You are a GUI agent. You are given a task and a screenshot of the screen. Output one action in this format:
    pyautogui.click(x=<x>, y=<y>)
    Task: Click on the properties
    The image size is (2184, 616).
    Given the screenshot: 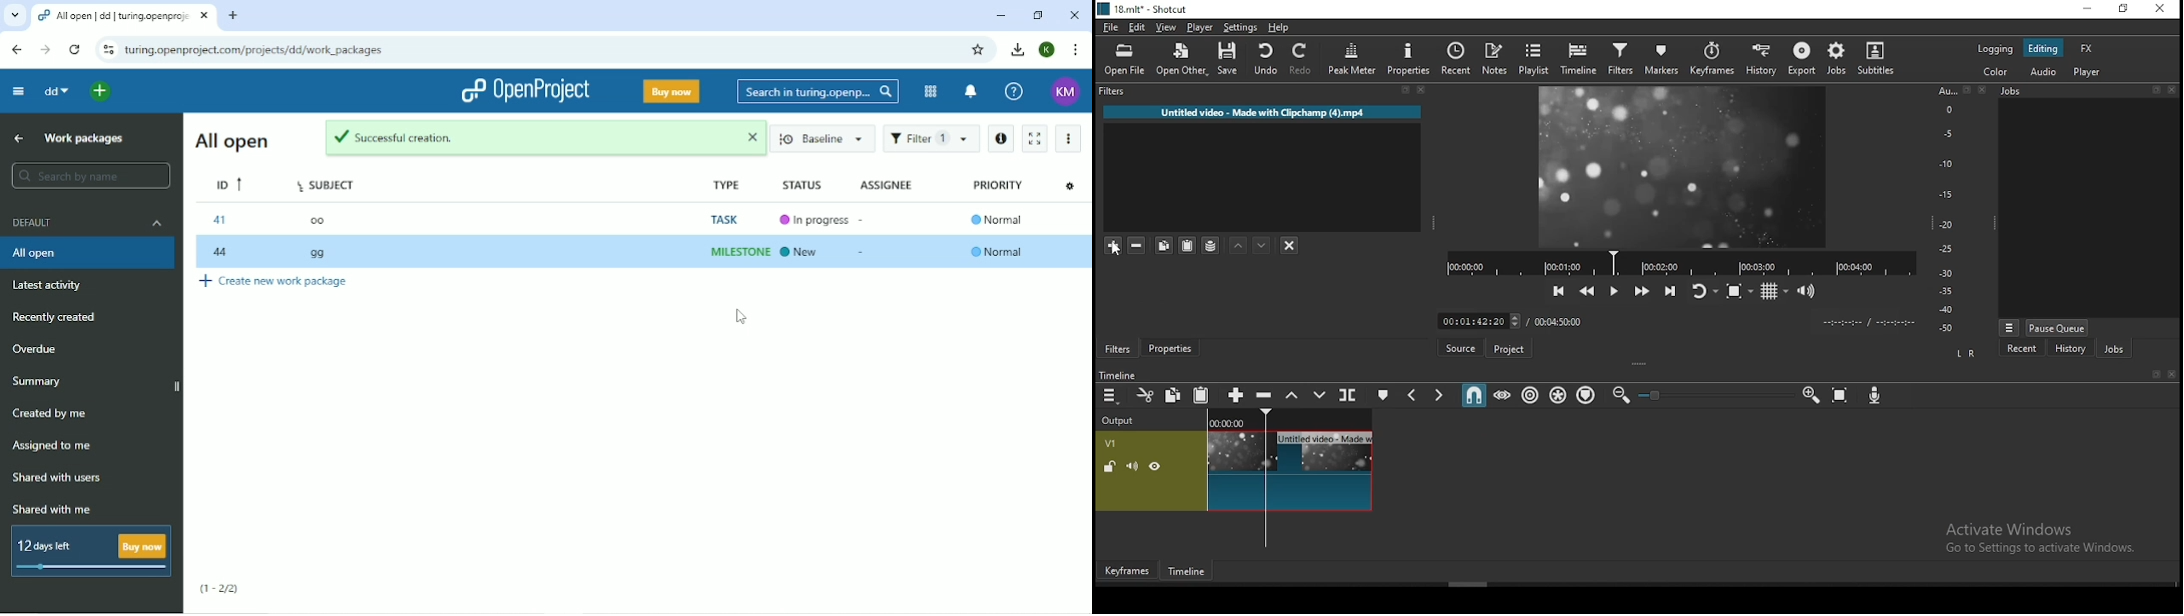 What is the action you would take?
    pyautogui.click(x=1170, y=348)
    